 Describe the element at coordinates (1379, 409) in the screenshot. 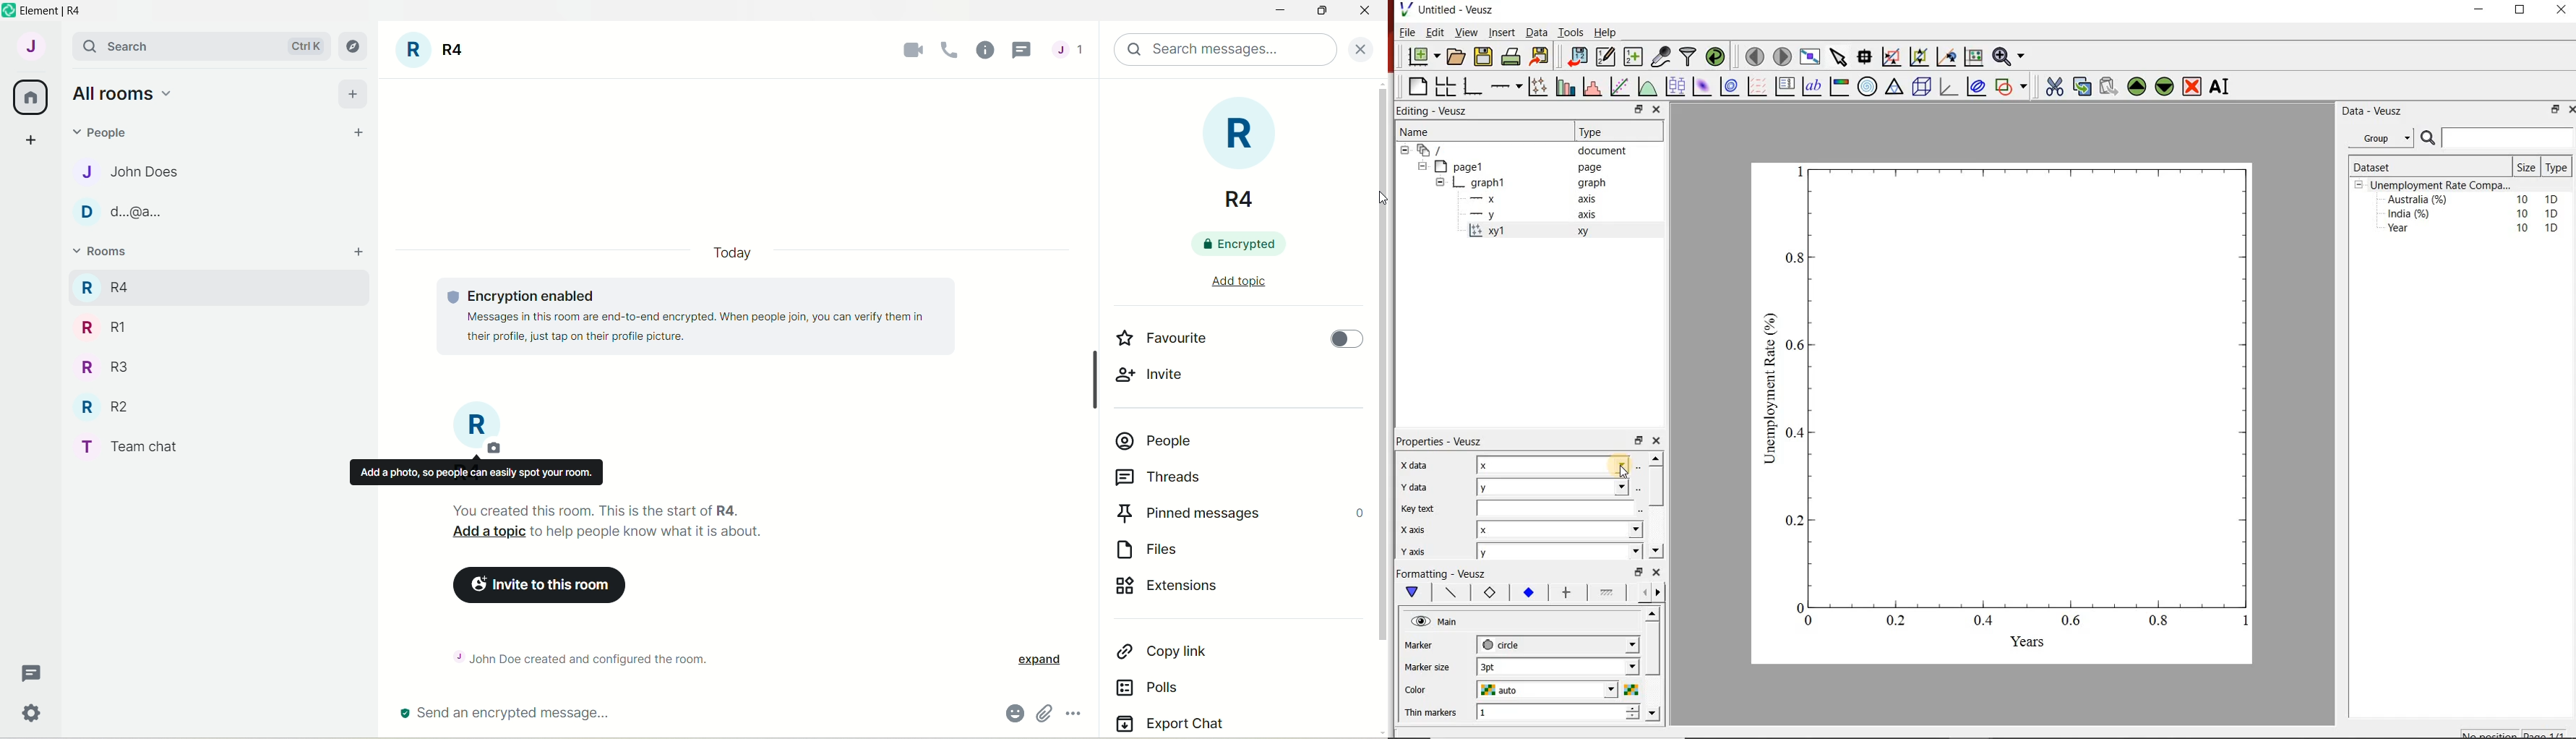

I see `vertical scroll bar` at that location.